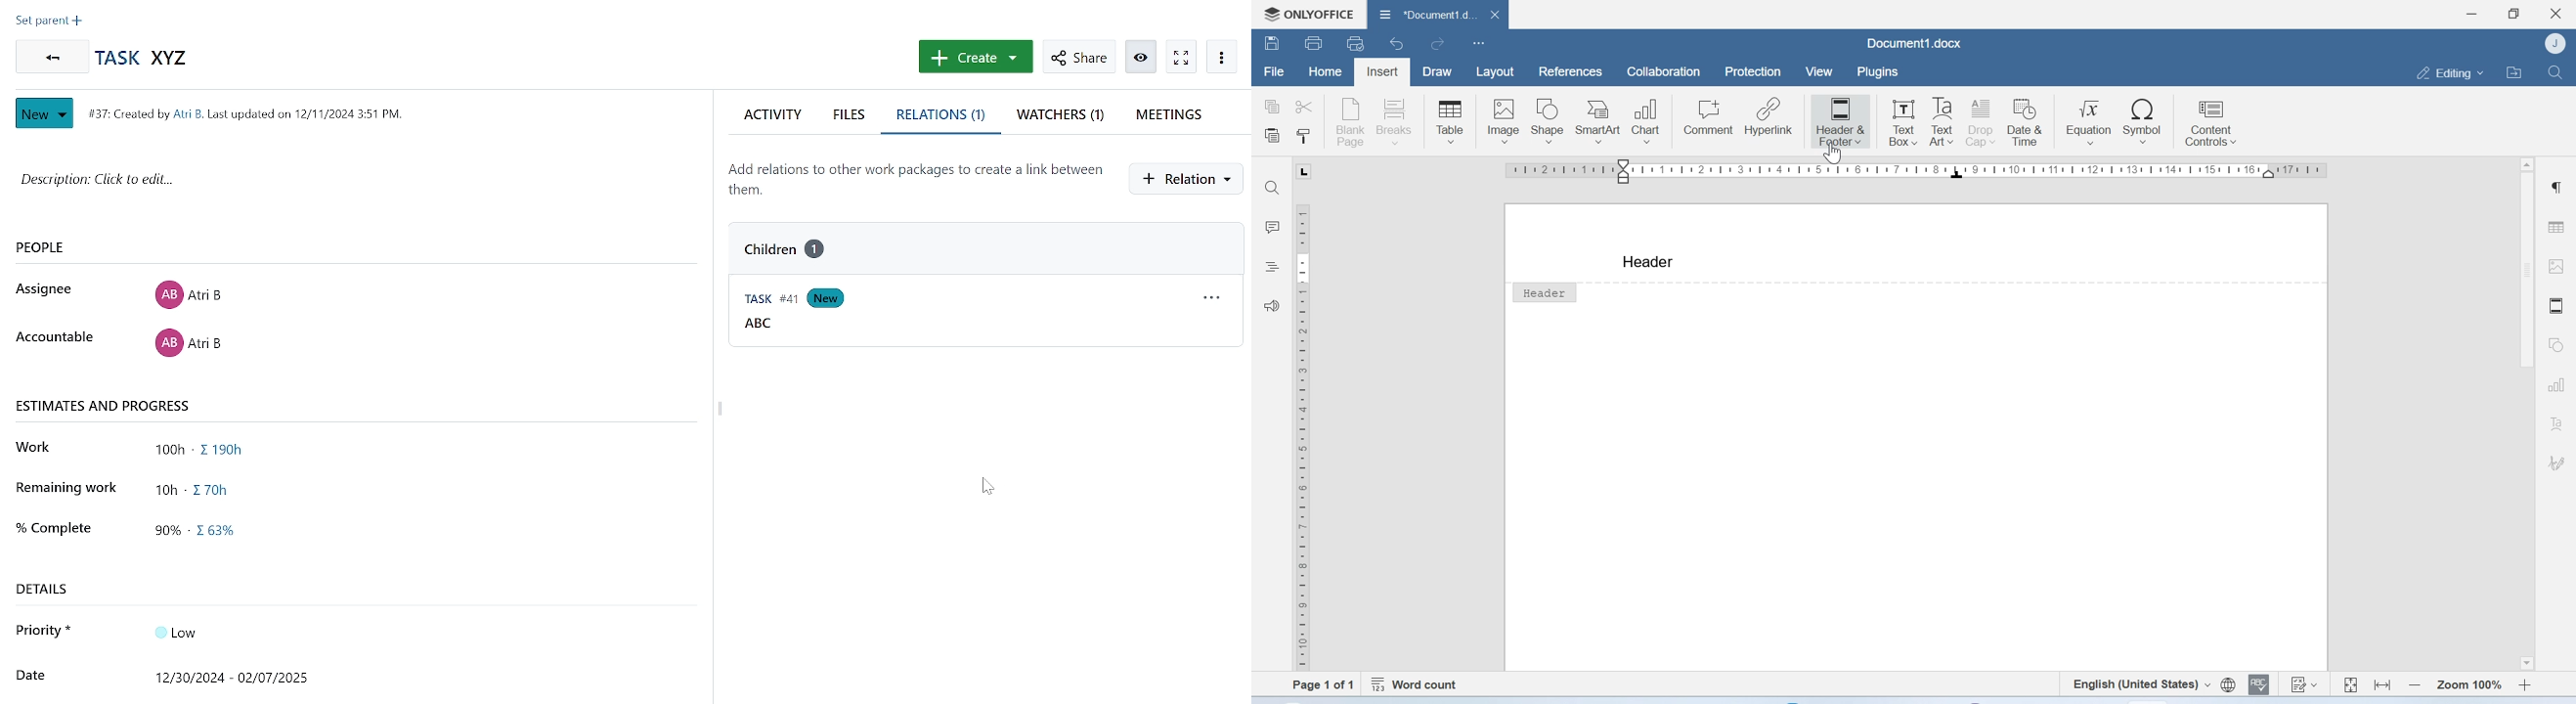  Describe the element at coordinates (2090, 121) in the screenshot. I see `Equation` at that location.